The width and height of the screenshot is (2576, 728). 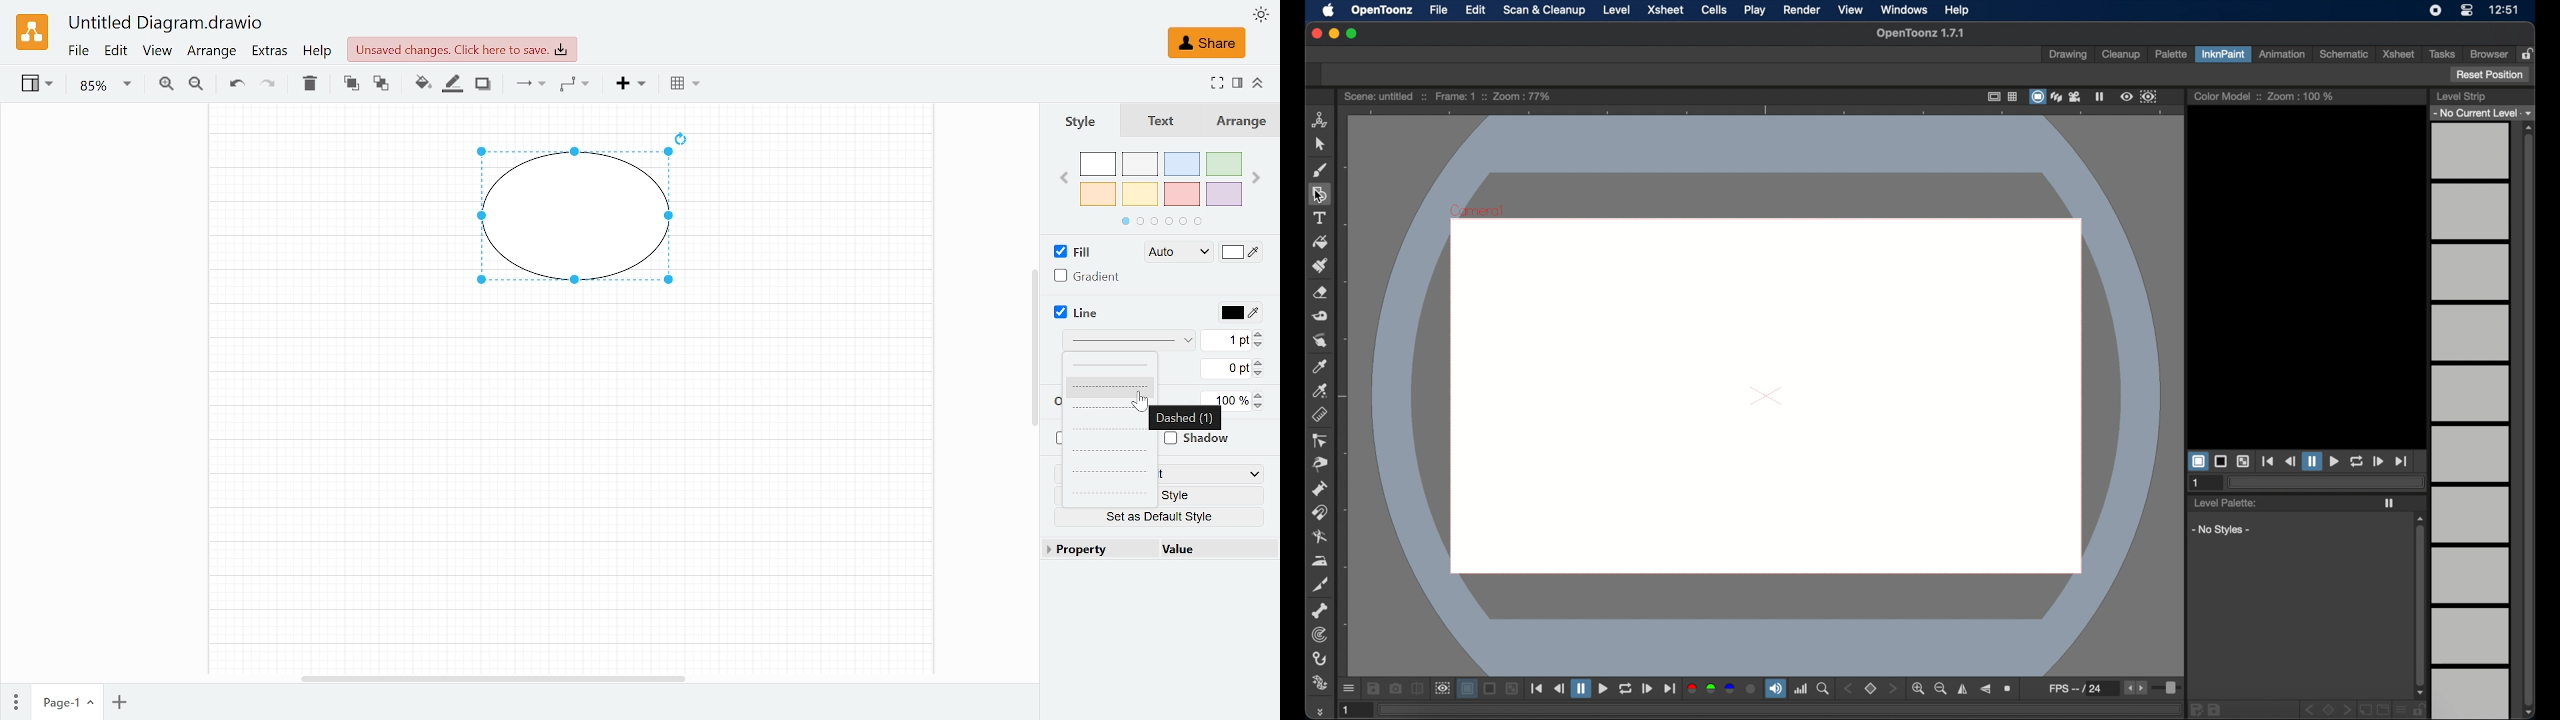 I want to click on Full screen, so click(x=1216, y=83).